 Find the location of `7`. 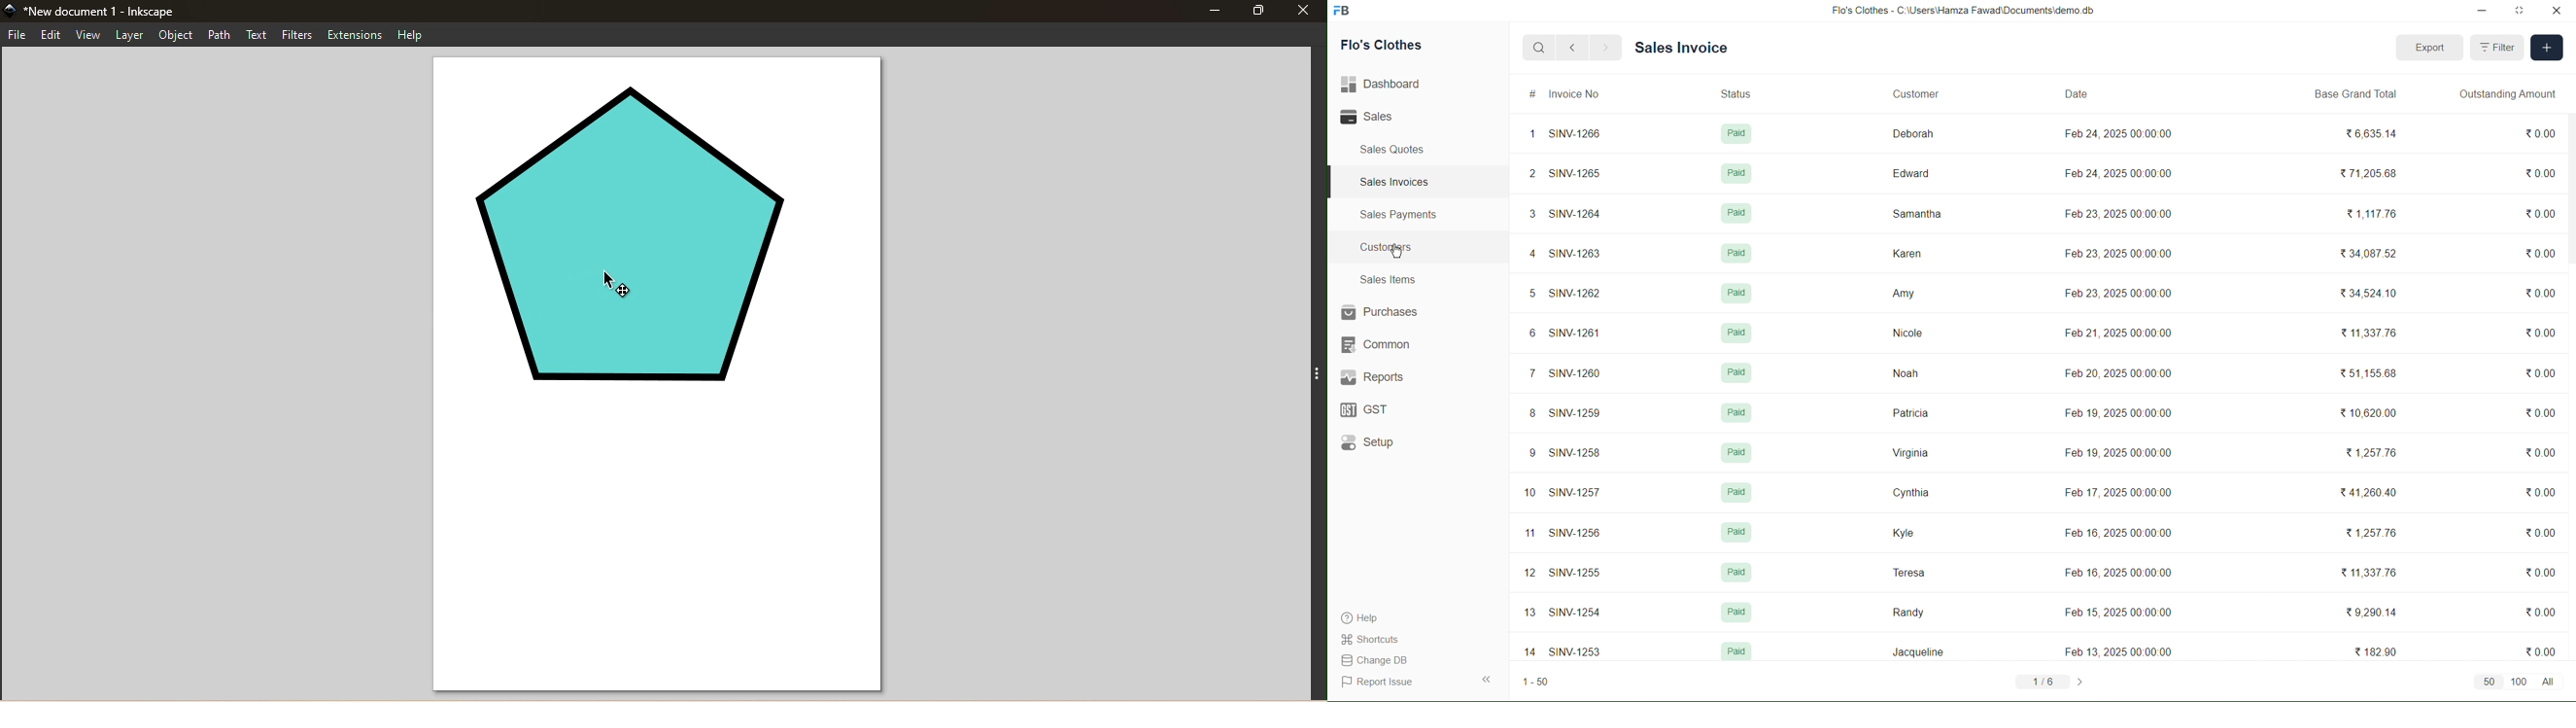

7 is located at coordinates (1527, 371).